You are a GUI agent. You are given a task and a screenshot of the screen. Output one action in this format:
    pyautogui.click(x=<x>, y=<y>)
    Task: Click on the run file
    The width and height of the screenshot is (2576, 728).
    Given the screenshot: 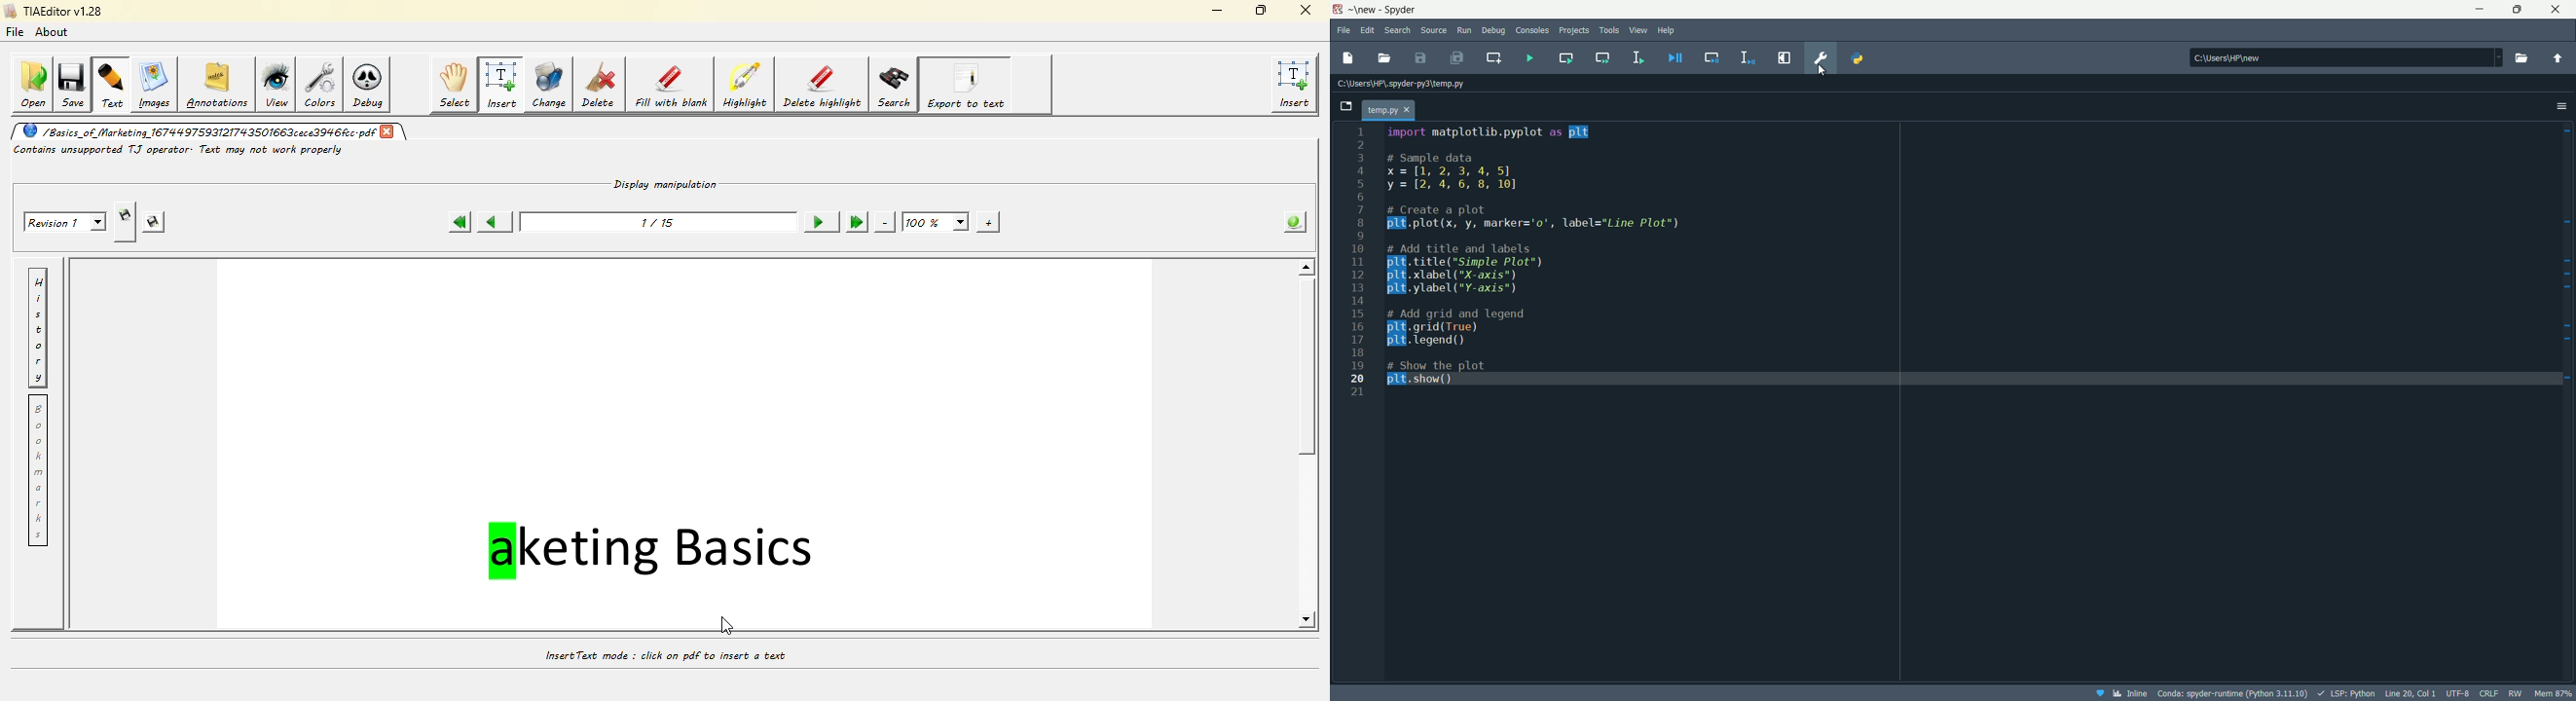 What is the action you would take?
    pyautogui.click(x=1530, y=58)
    